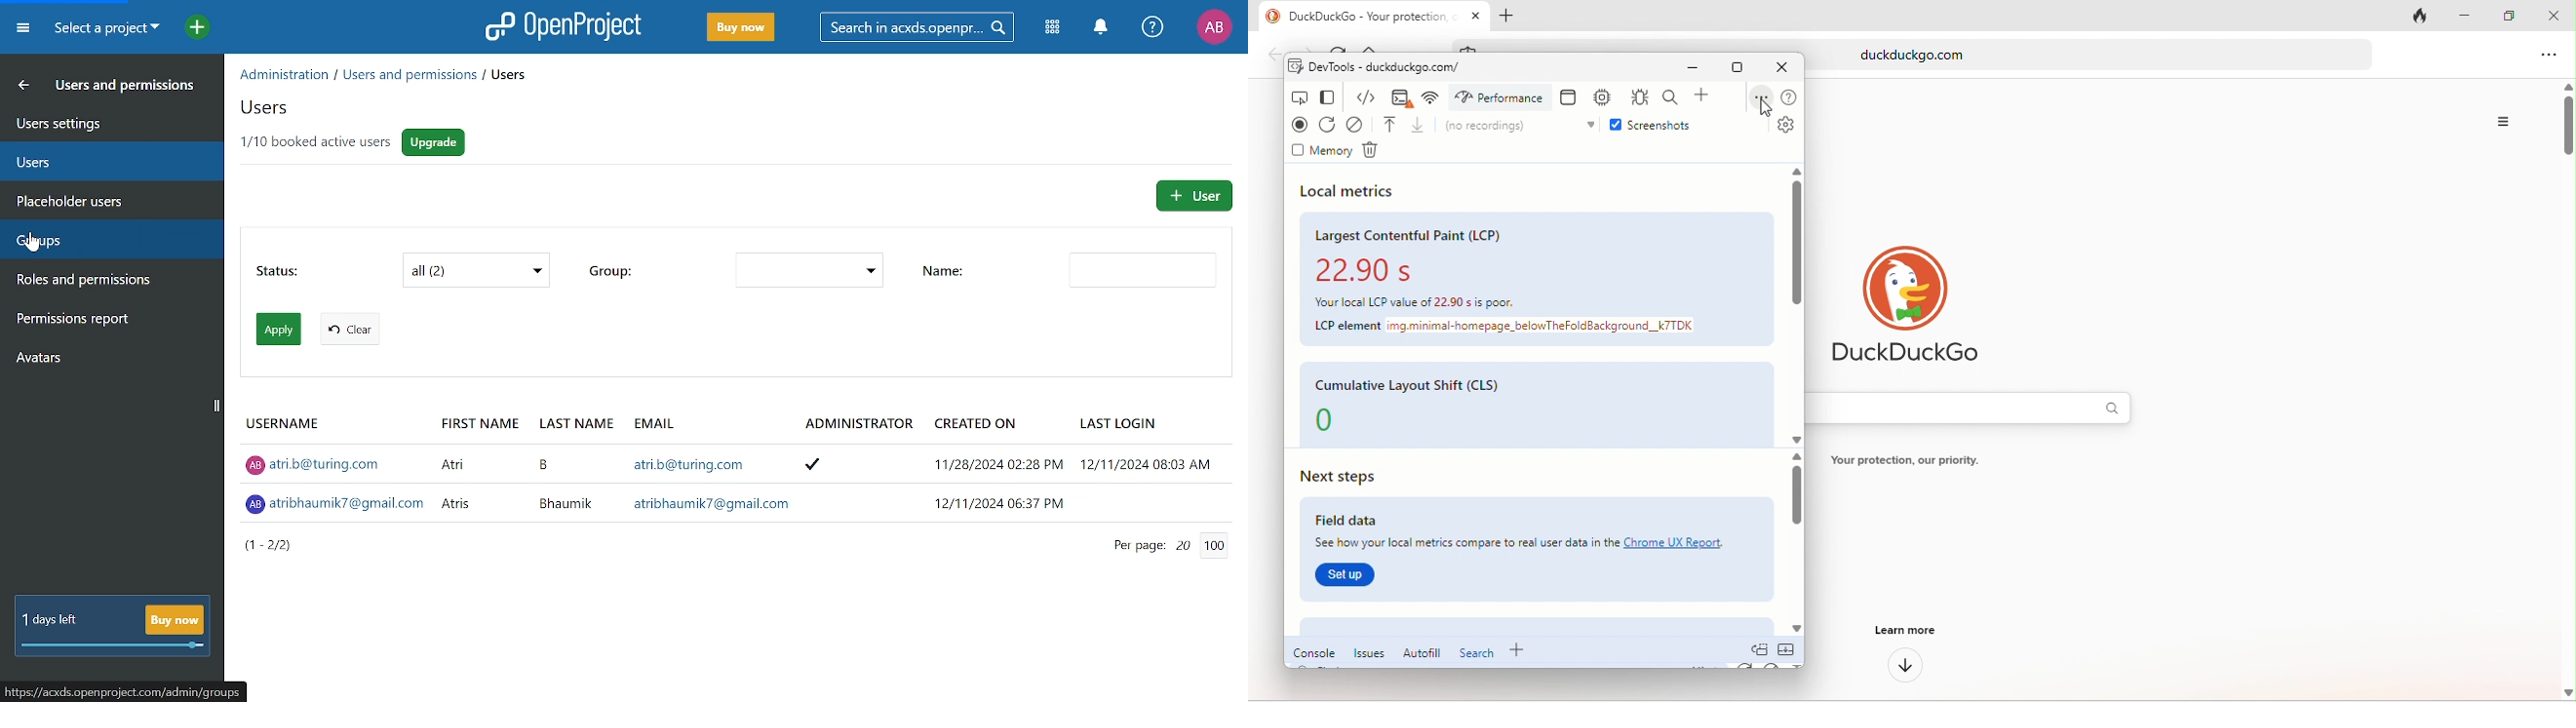 The height and width of the screenshot is (728, 2576). What do you see at coordinates (187, 26) in the screenshot?
I see `Open quick add menu` at bounding box center [187, 26].